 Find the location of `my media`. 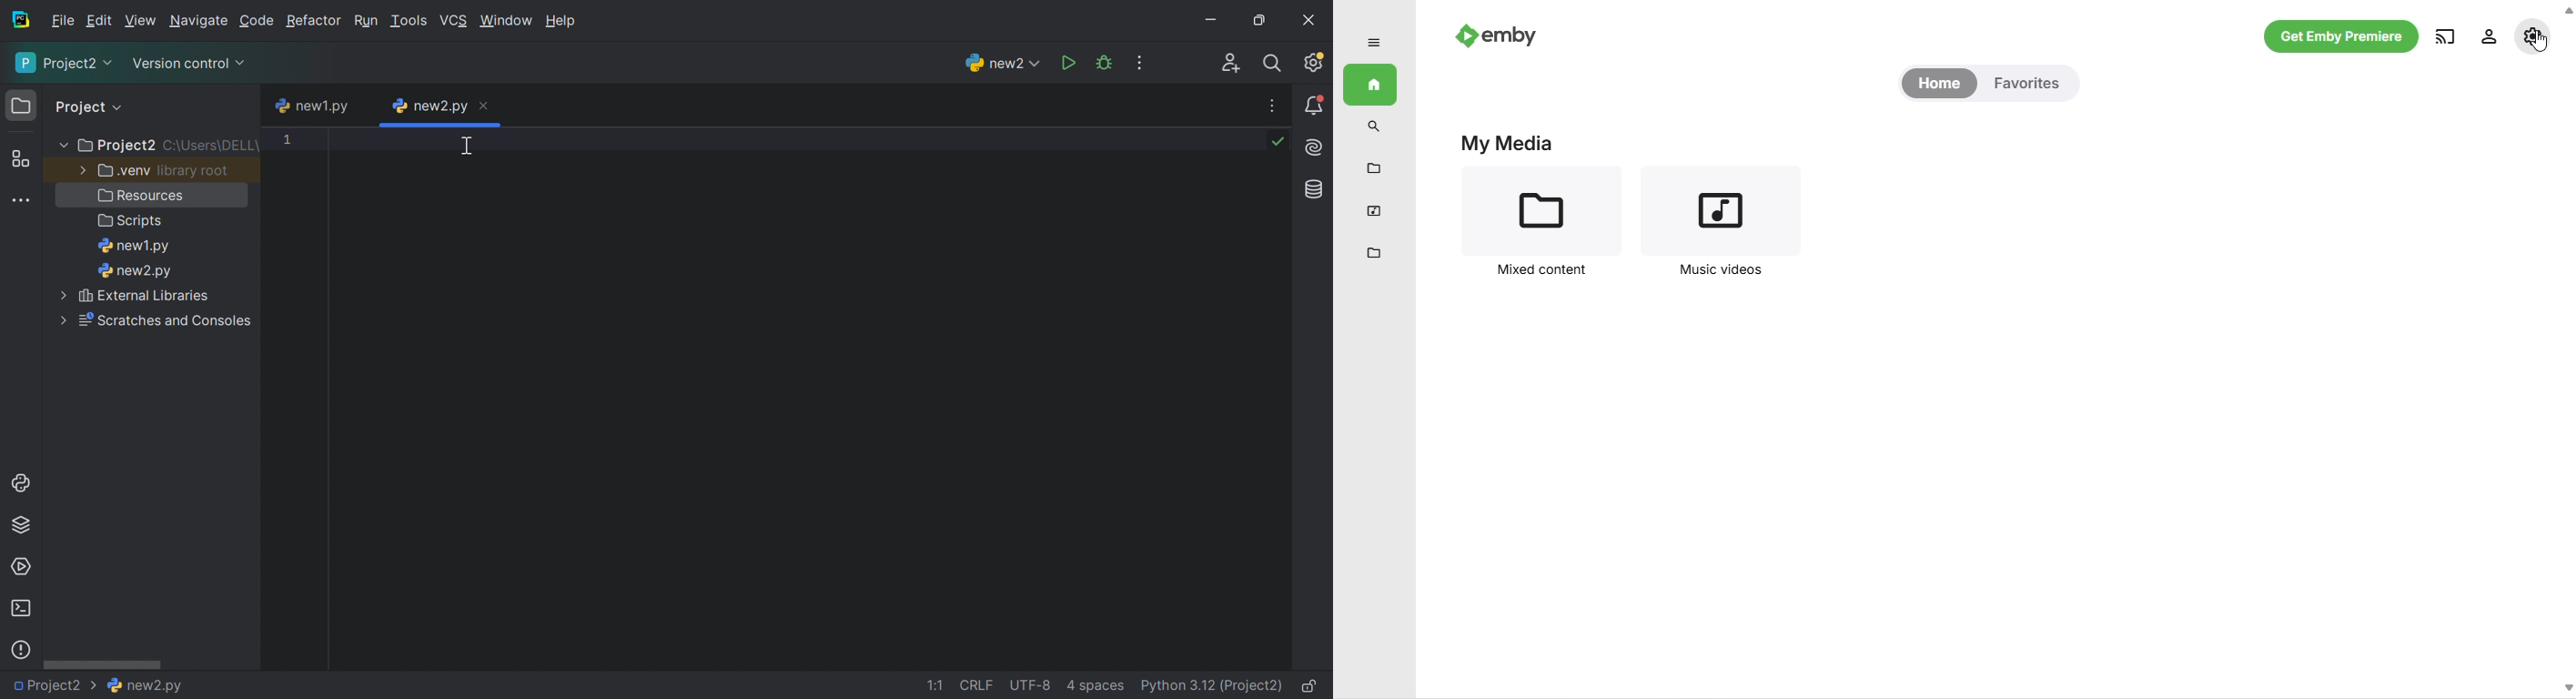

my media is located at coordinates (1505, 143).